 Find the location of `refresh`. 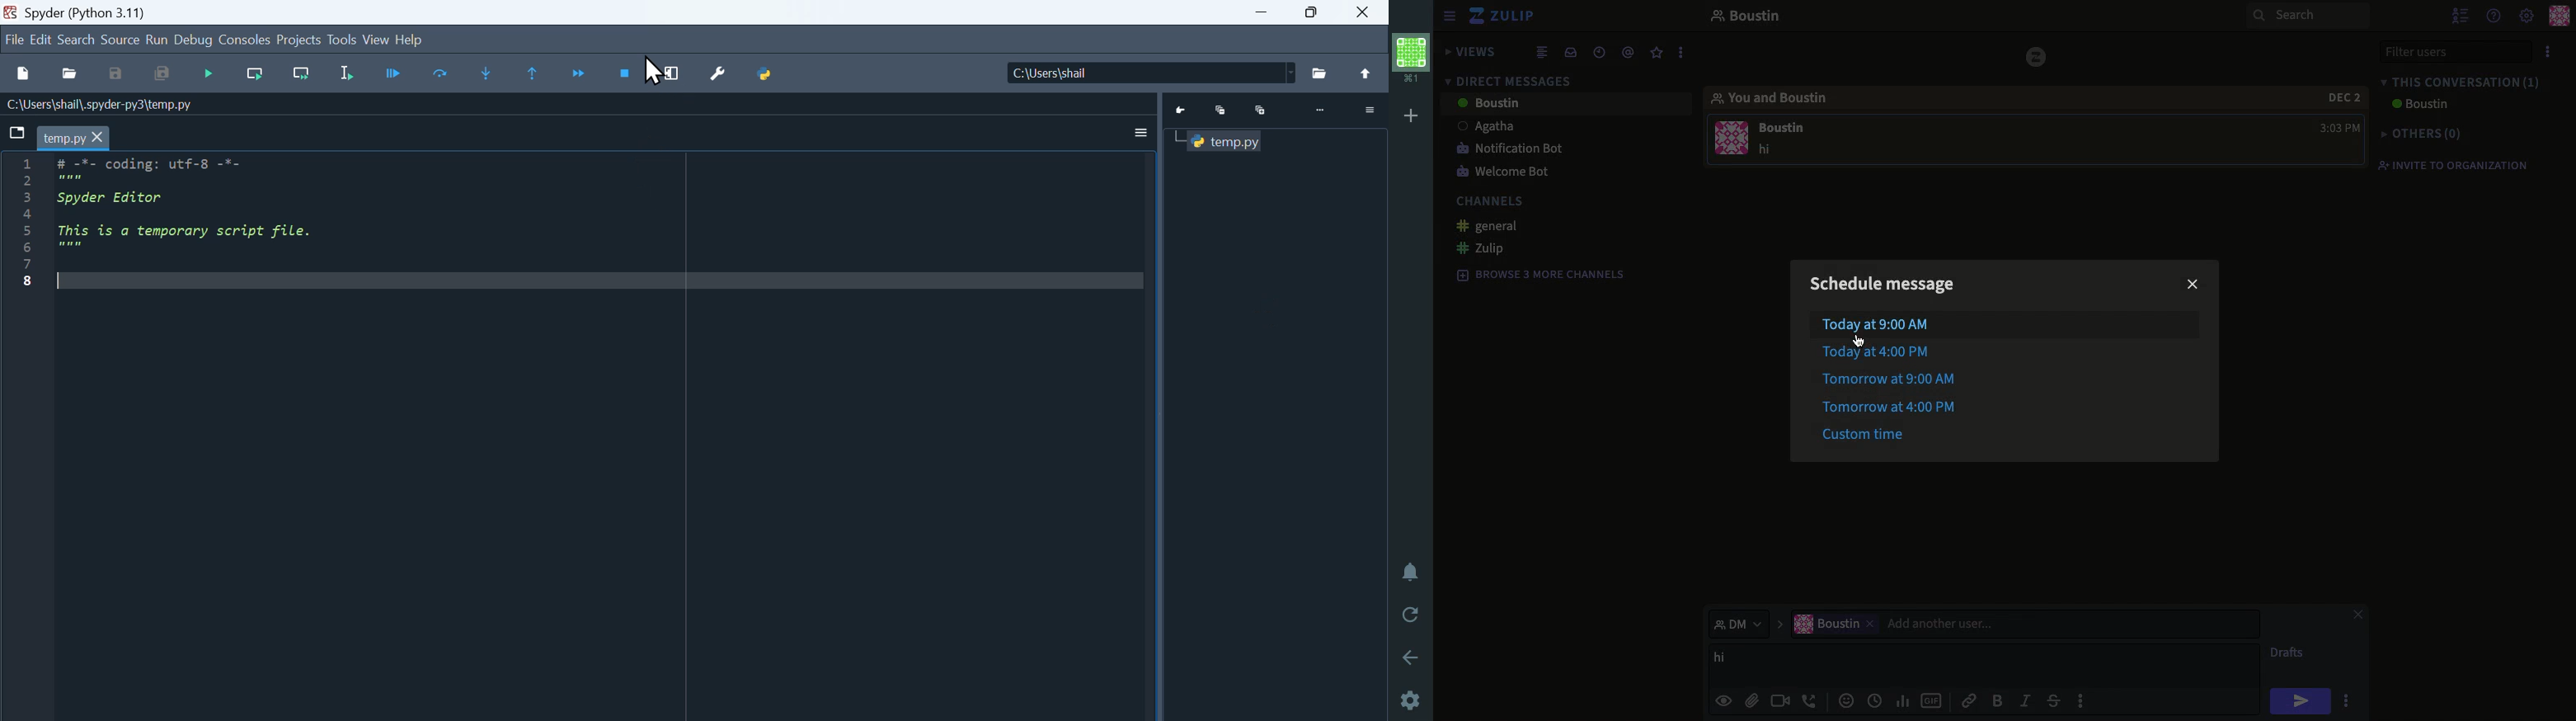

refresh is located at coordinates (1412, 615).